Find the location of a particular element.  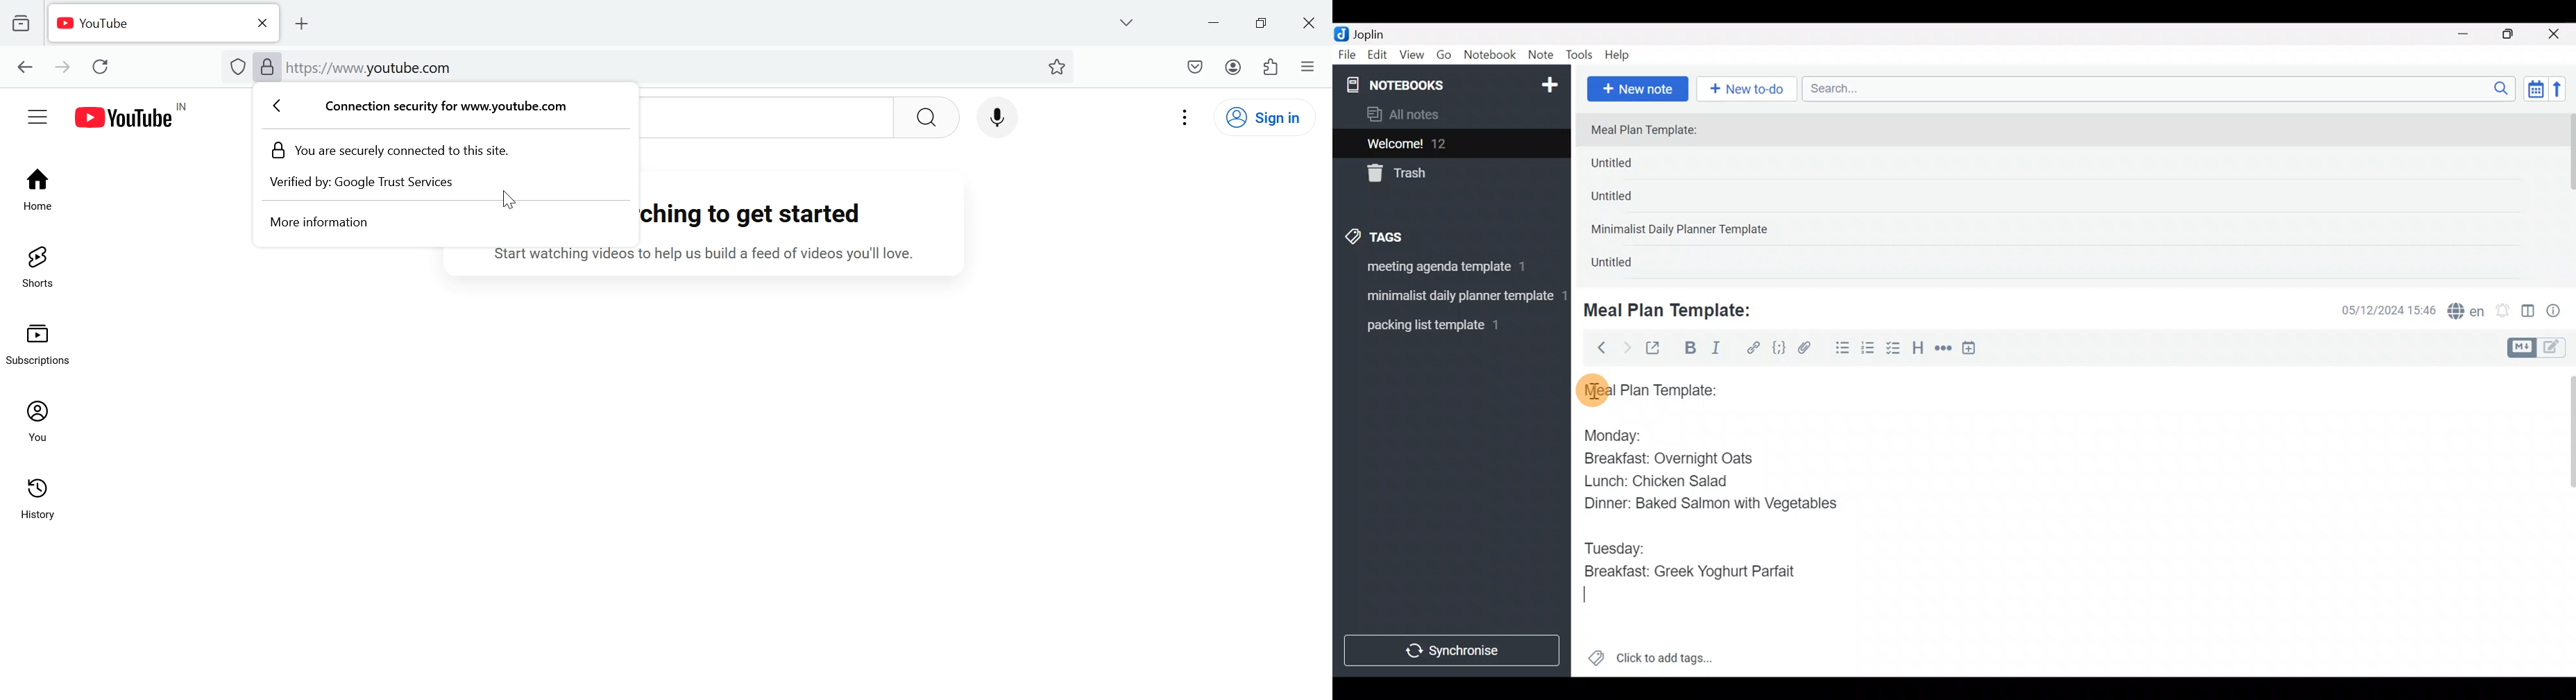

scroll bar is located at coordinates (2568, 196).